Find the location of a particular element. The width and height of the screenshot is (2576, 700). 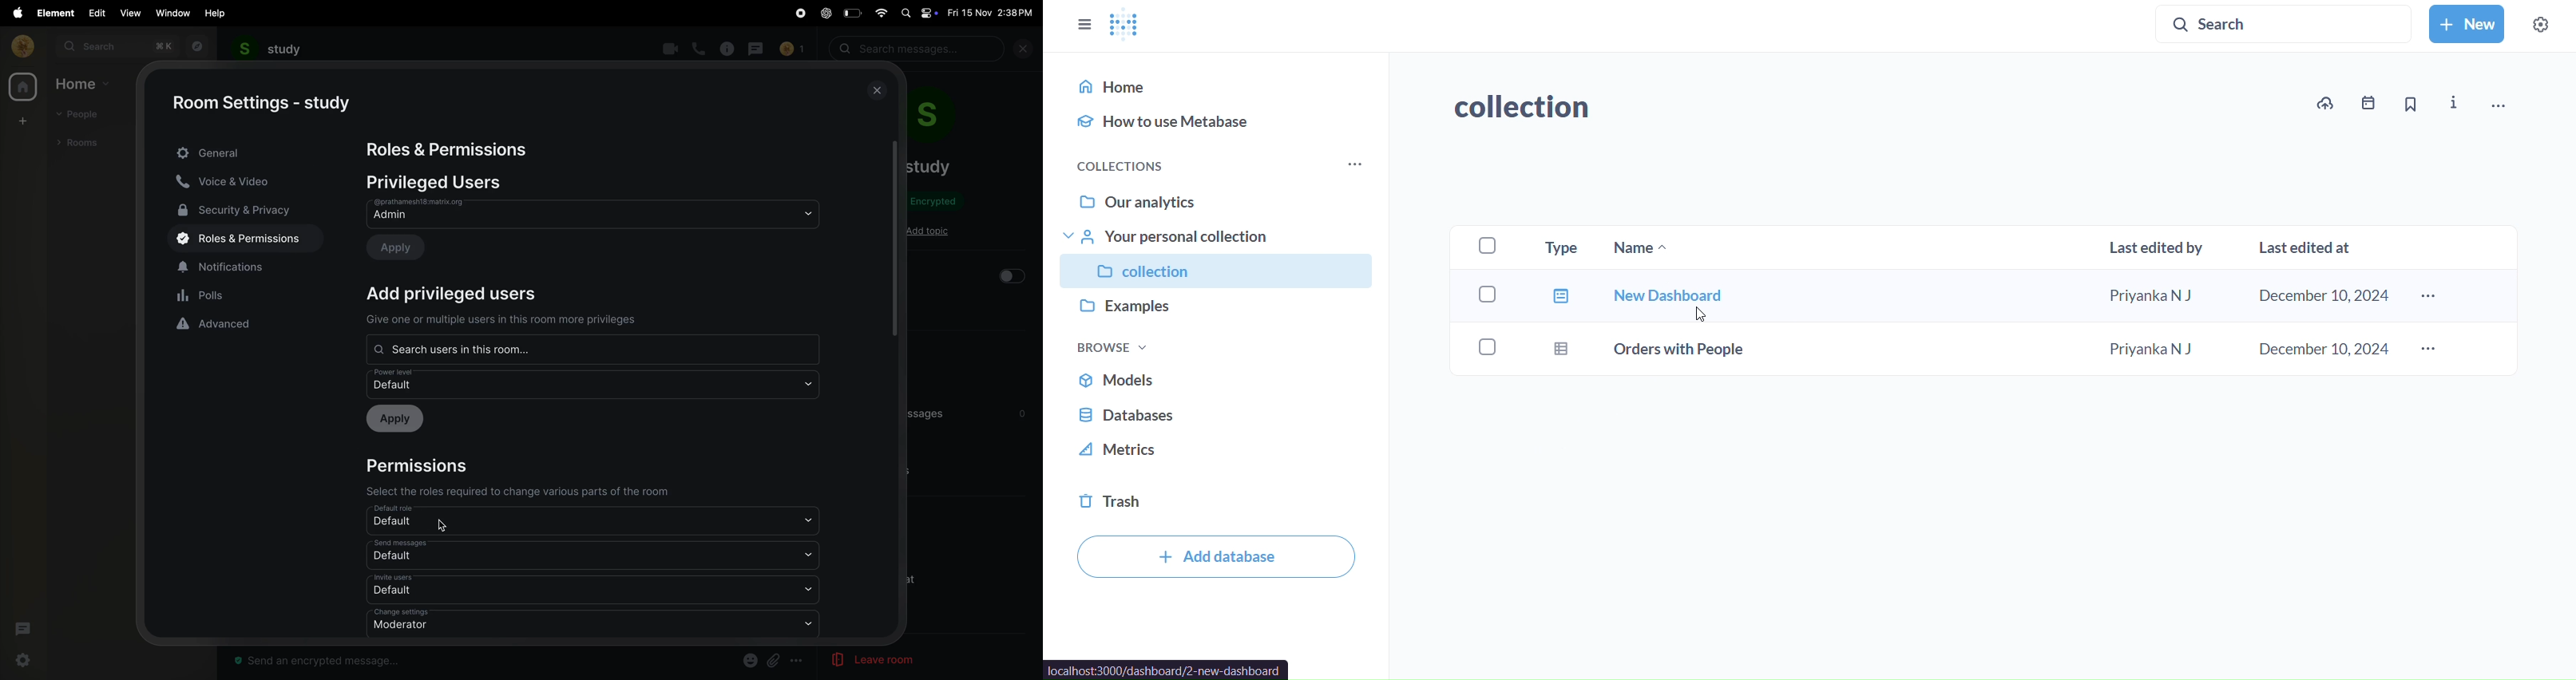

no of people is located at coordinates (792, 49).